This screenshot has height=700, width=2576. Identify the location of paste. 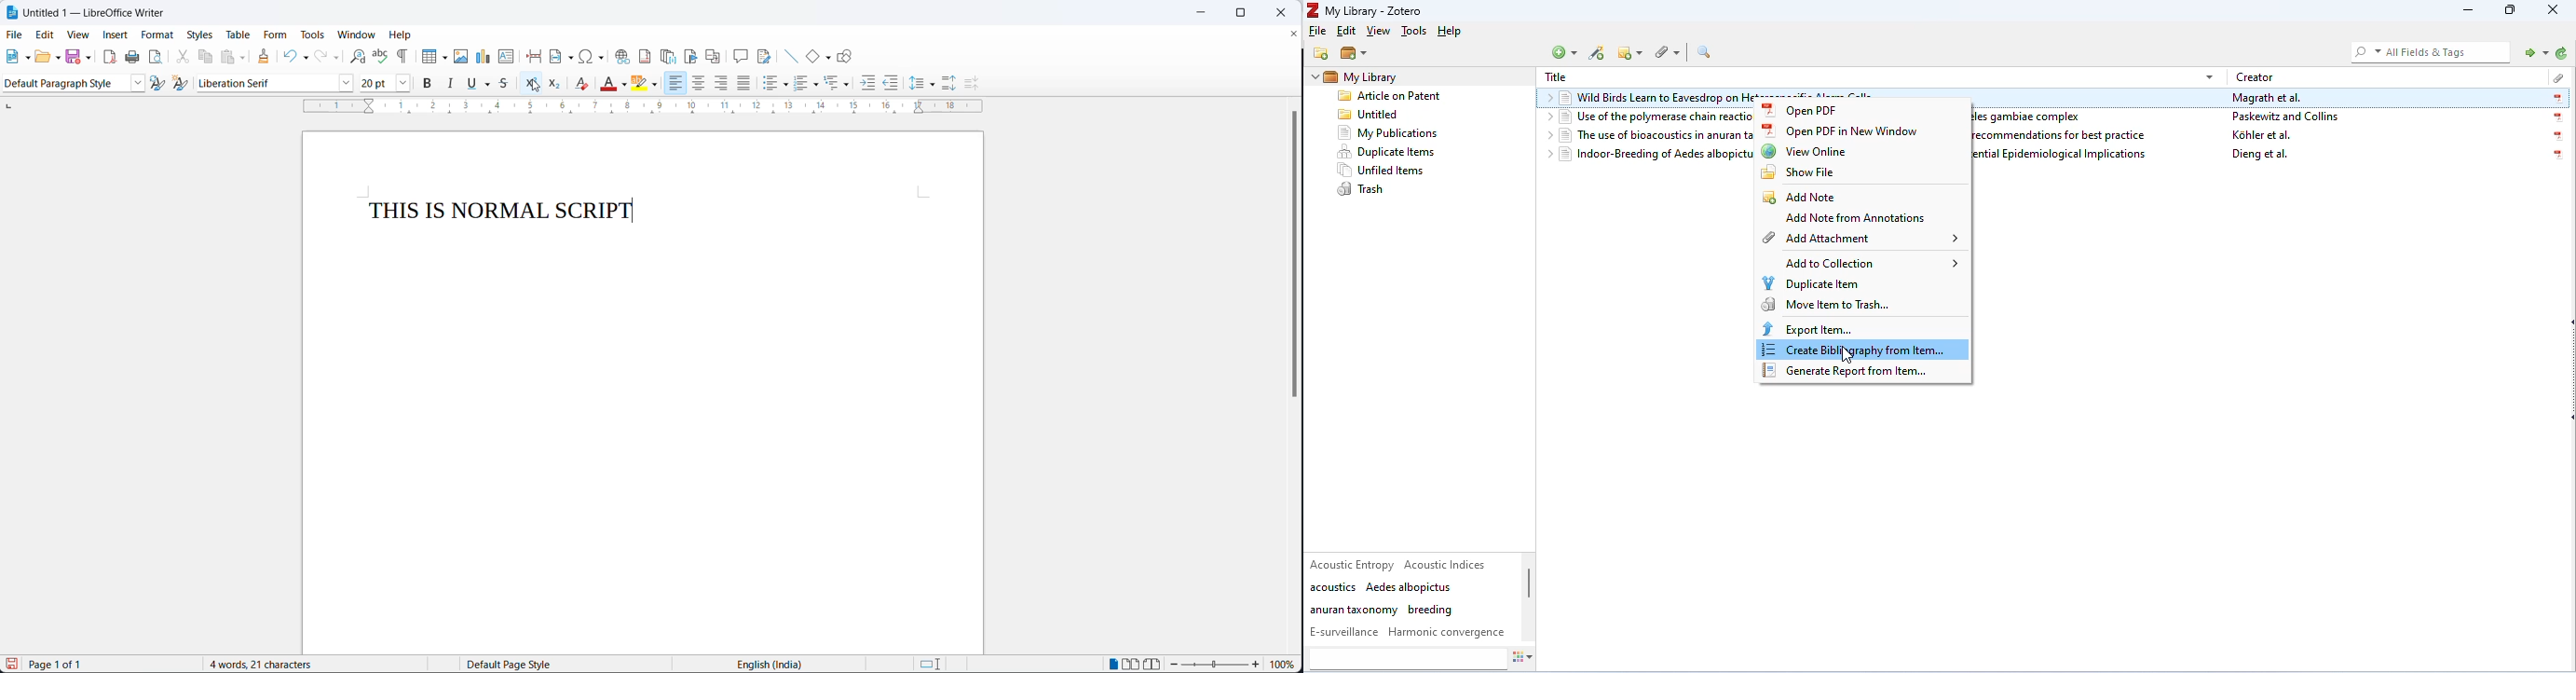
(229, 56).